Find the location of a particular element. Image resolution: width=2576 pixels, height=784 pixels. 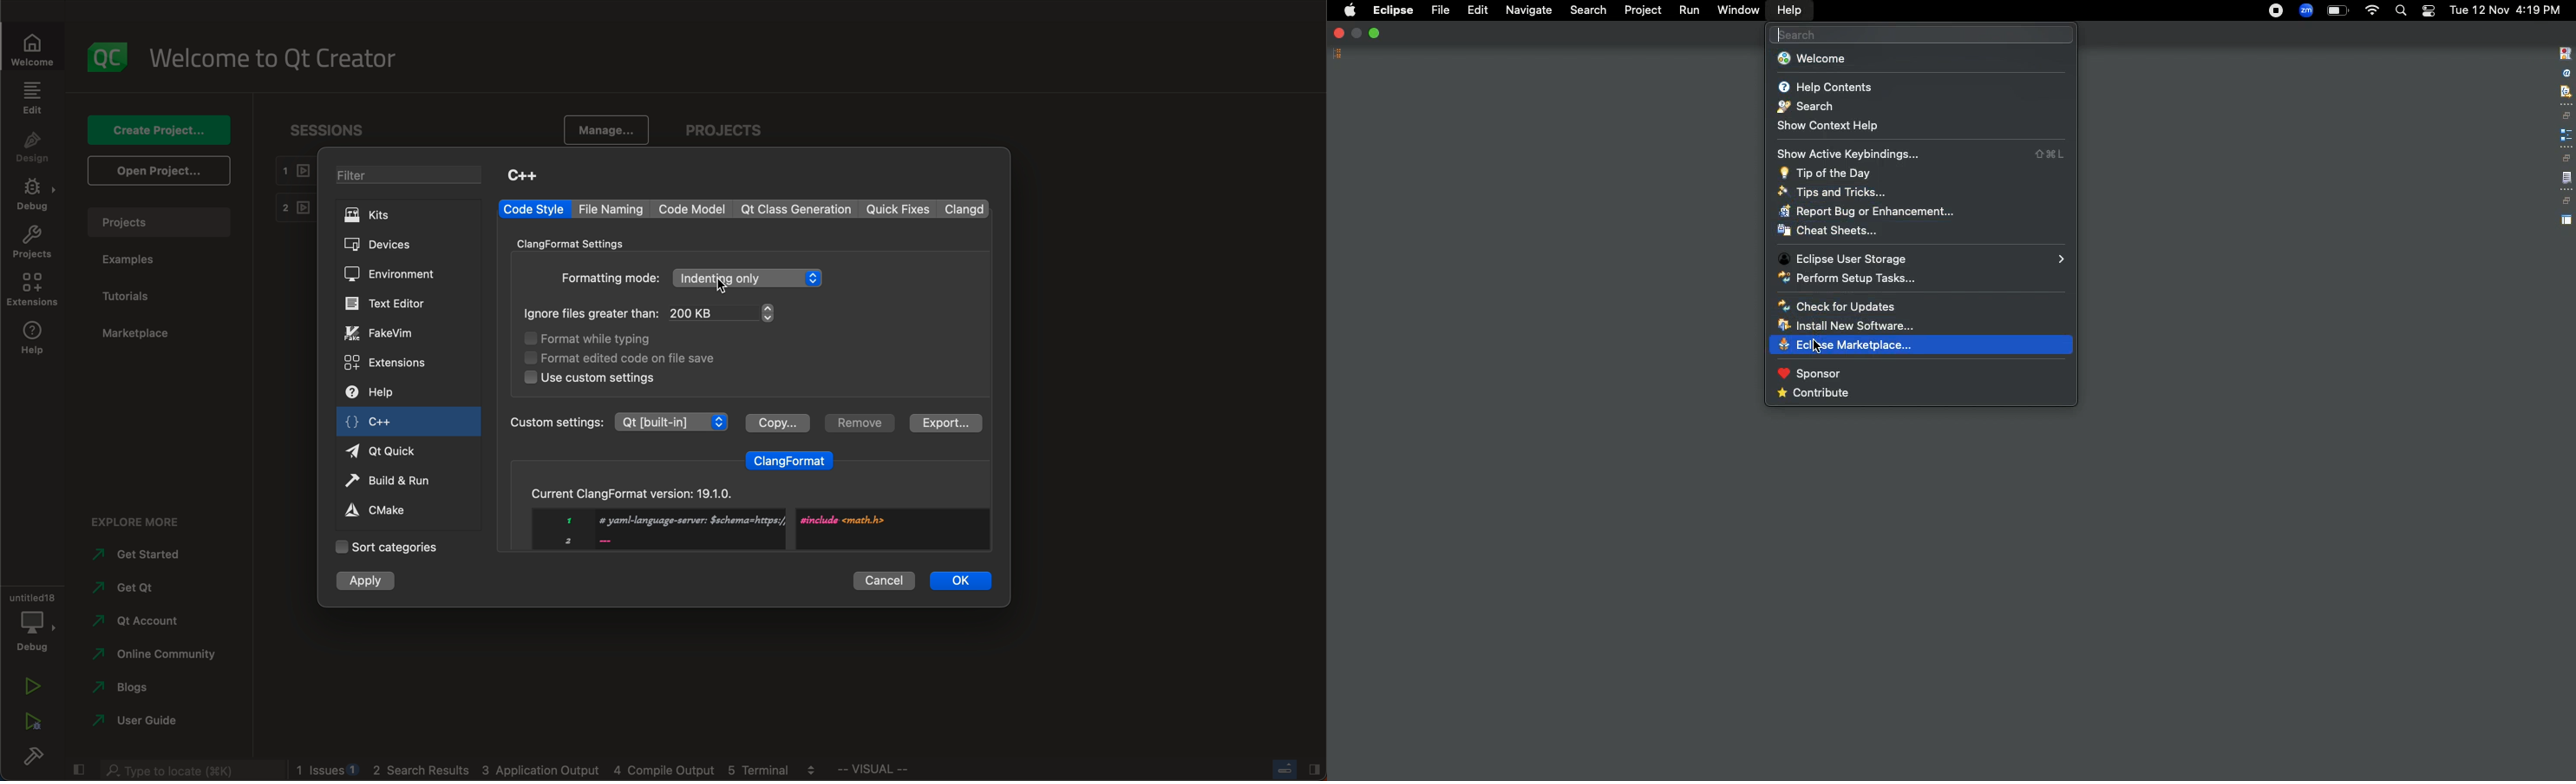

examples is located at coordinates (133, 260).